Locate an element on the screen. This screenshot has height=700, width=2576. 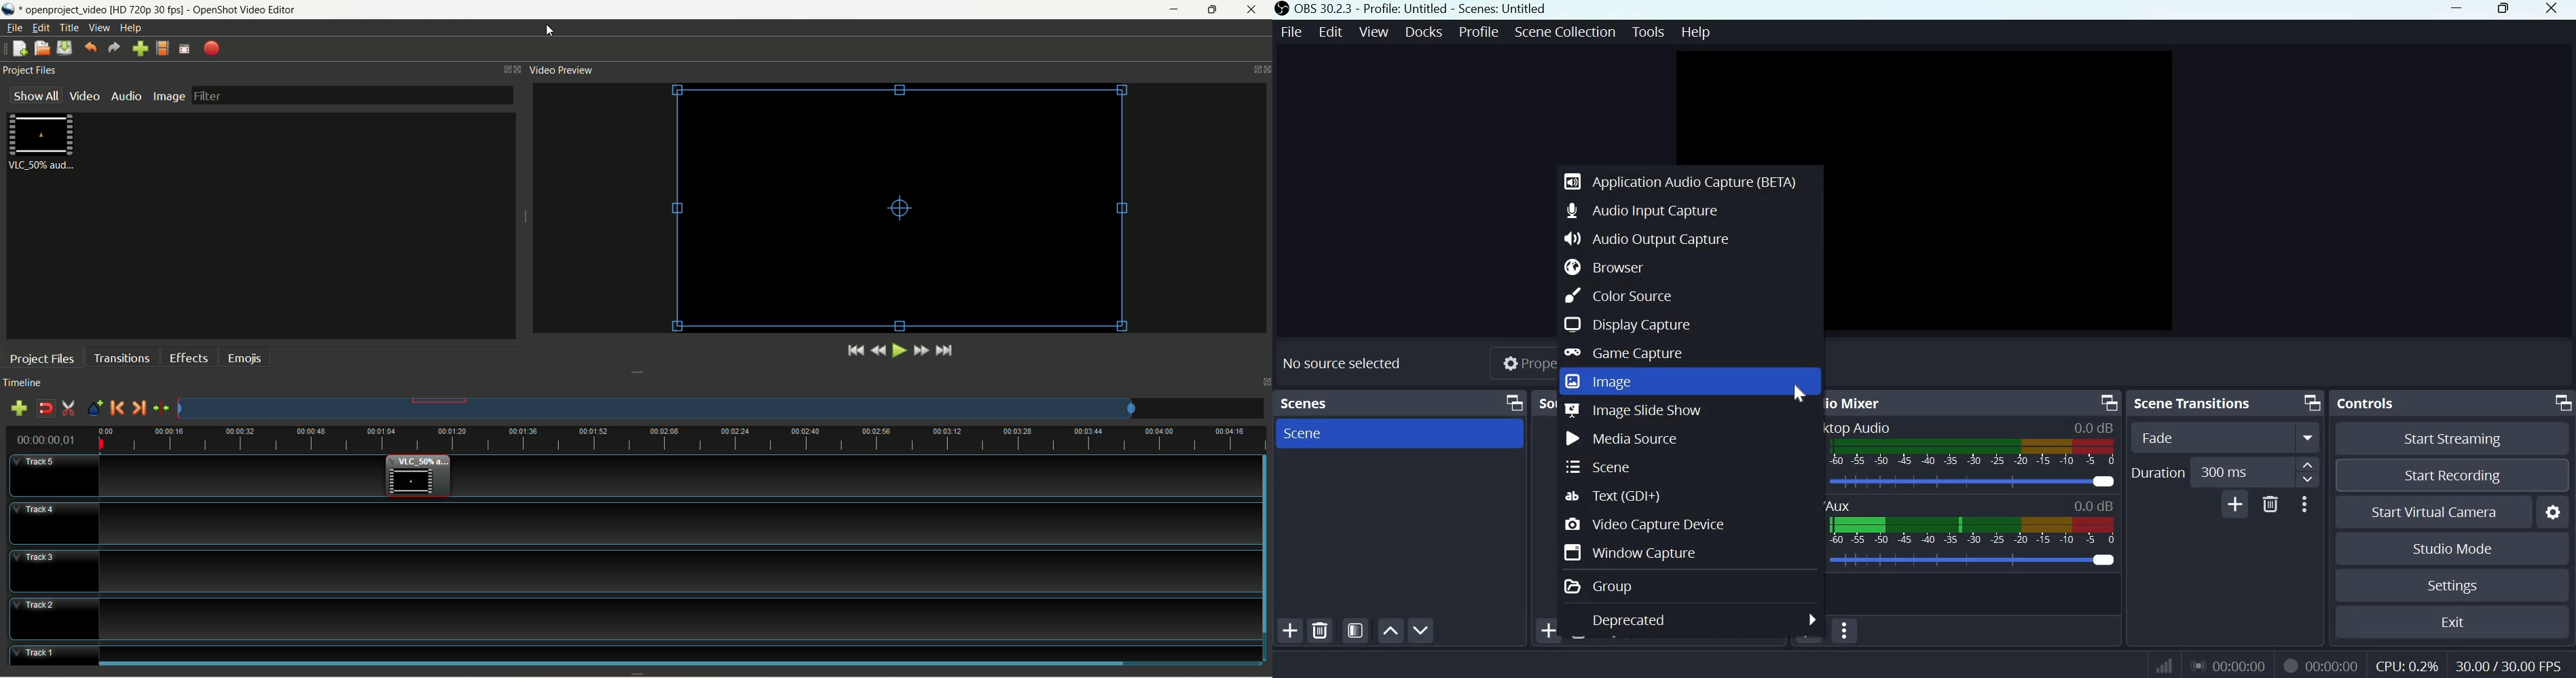
0.0 dB is located at coordinates (2094, 507).